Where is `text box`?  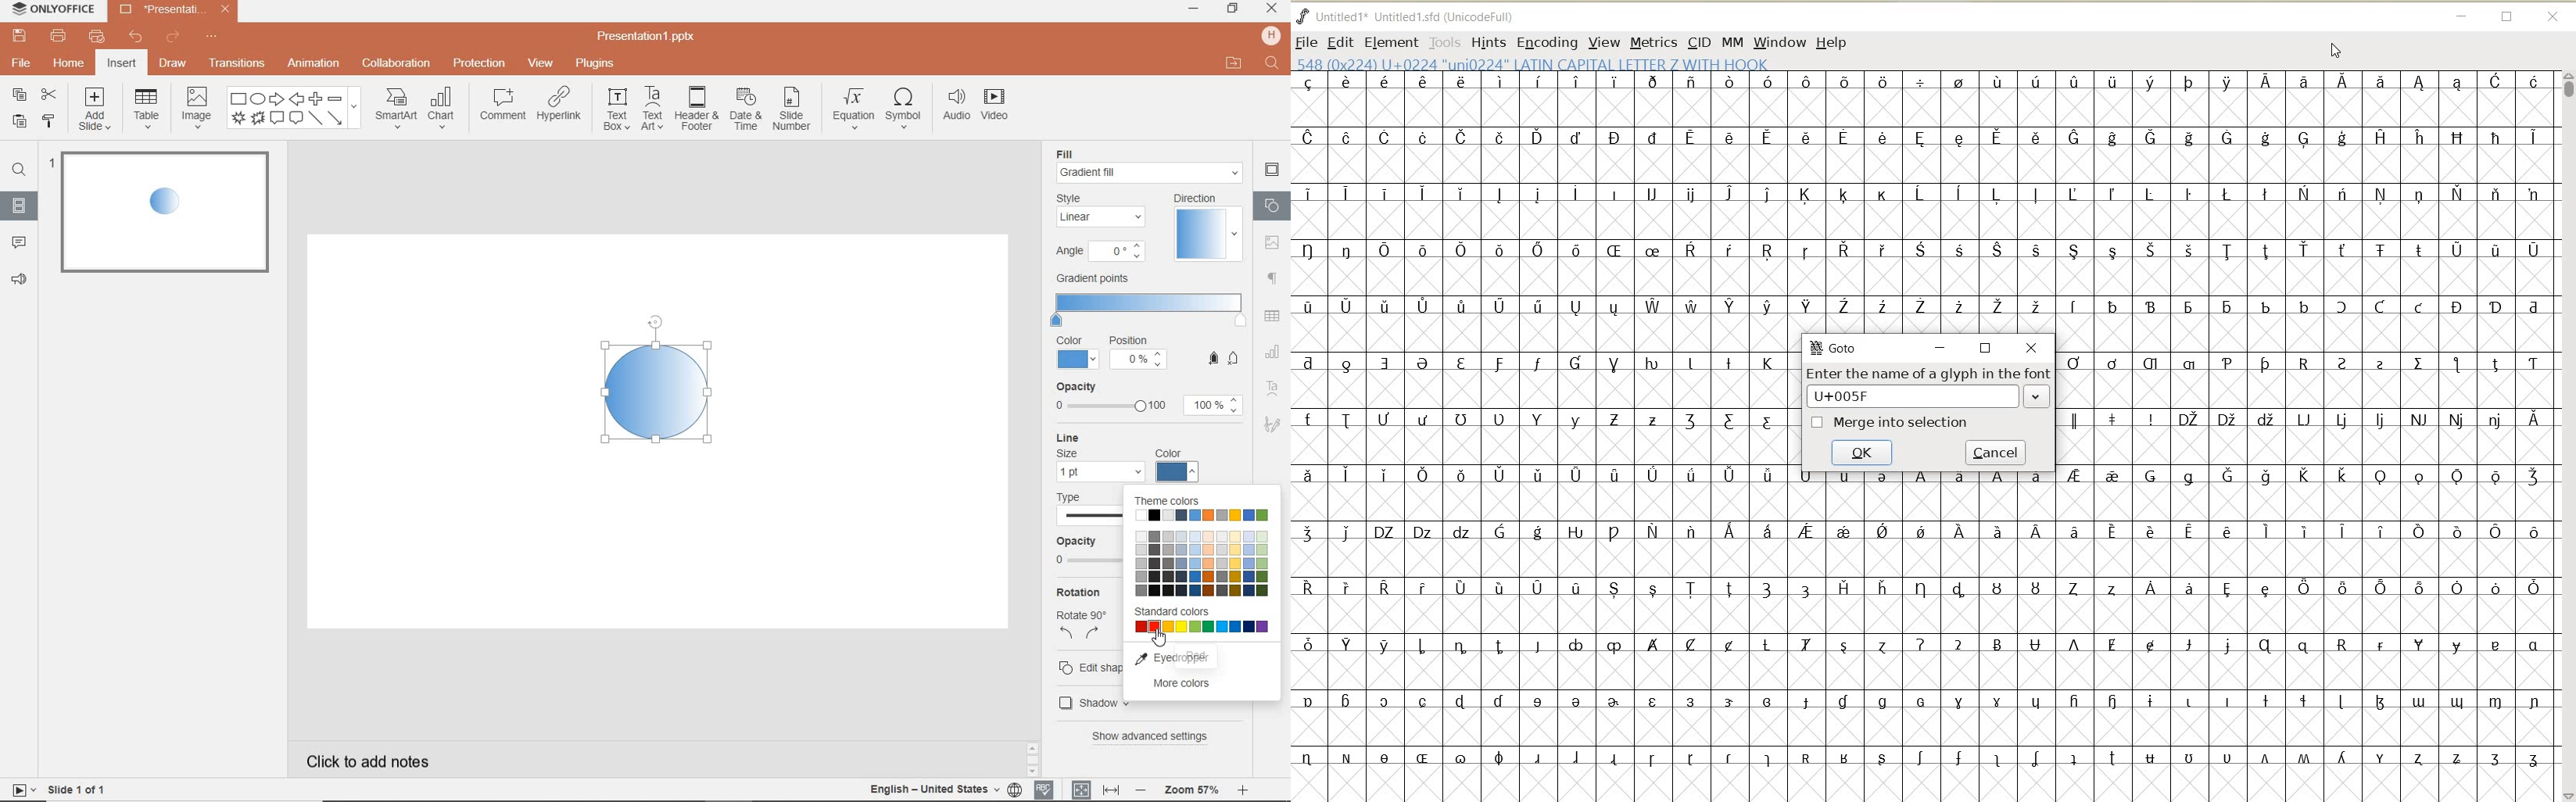
text box is located at coordinates (616, 109).